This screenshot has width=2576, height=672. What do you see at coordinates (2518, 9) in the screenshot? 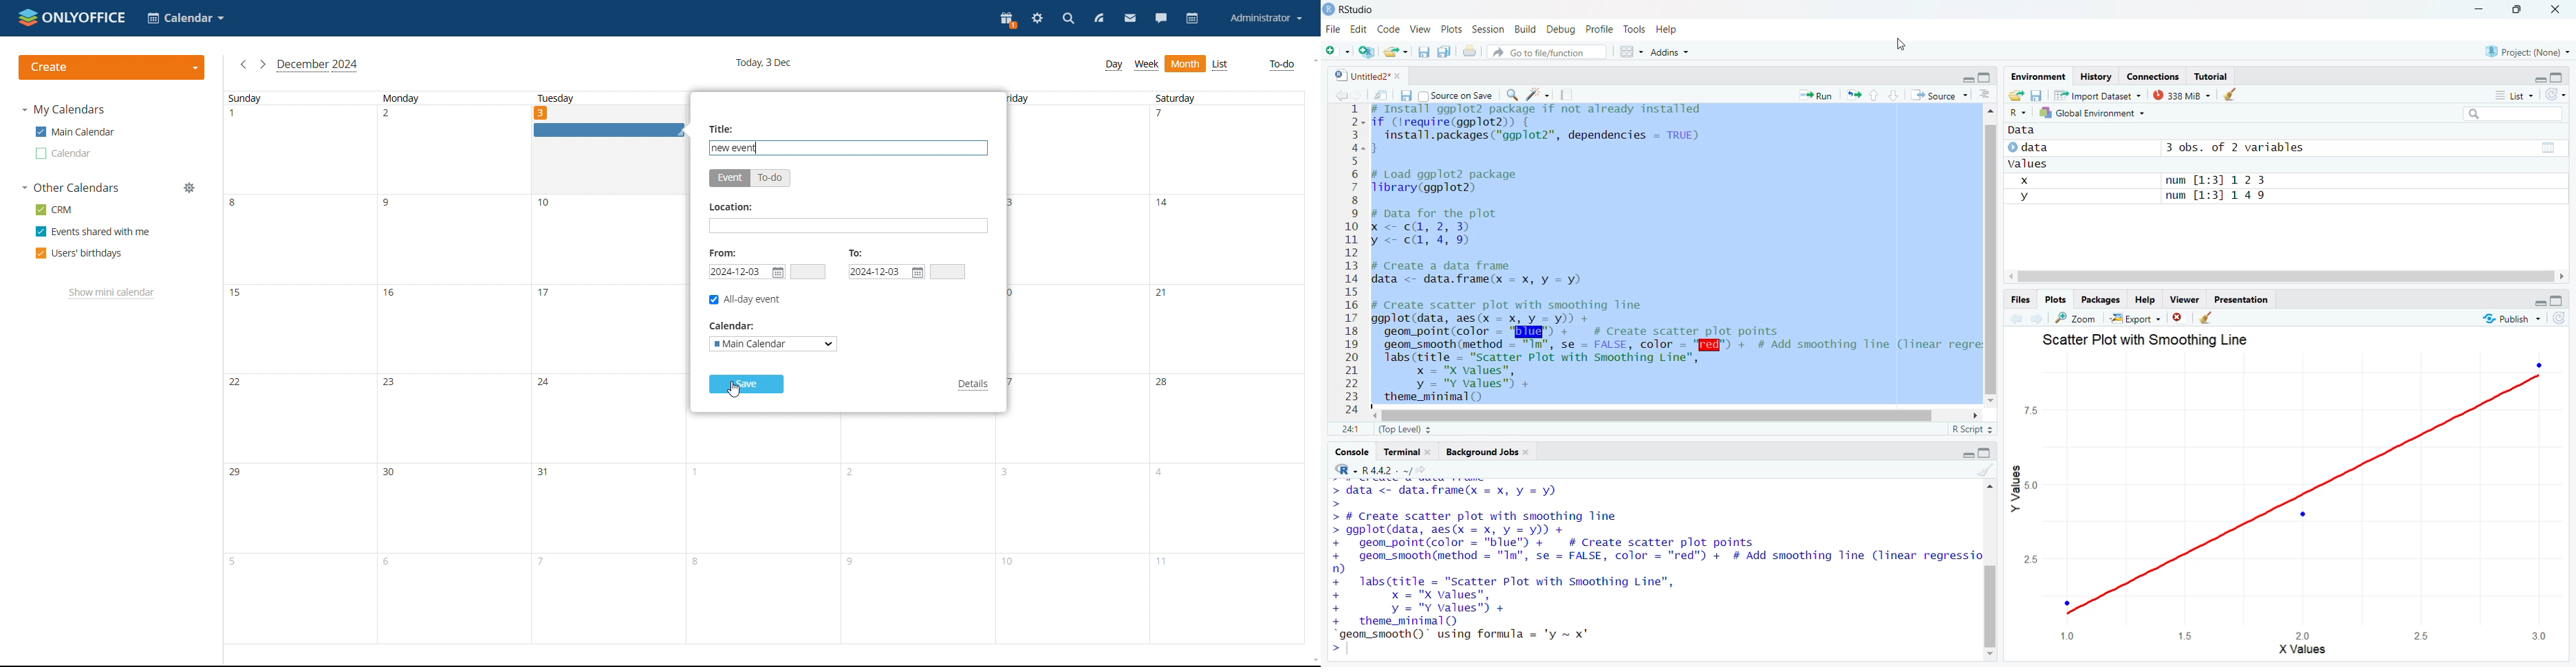
I see `maximize` at bounding box center [2518, 9].